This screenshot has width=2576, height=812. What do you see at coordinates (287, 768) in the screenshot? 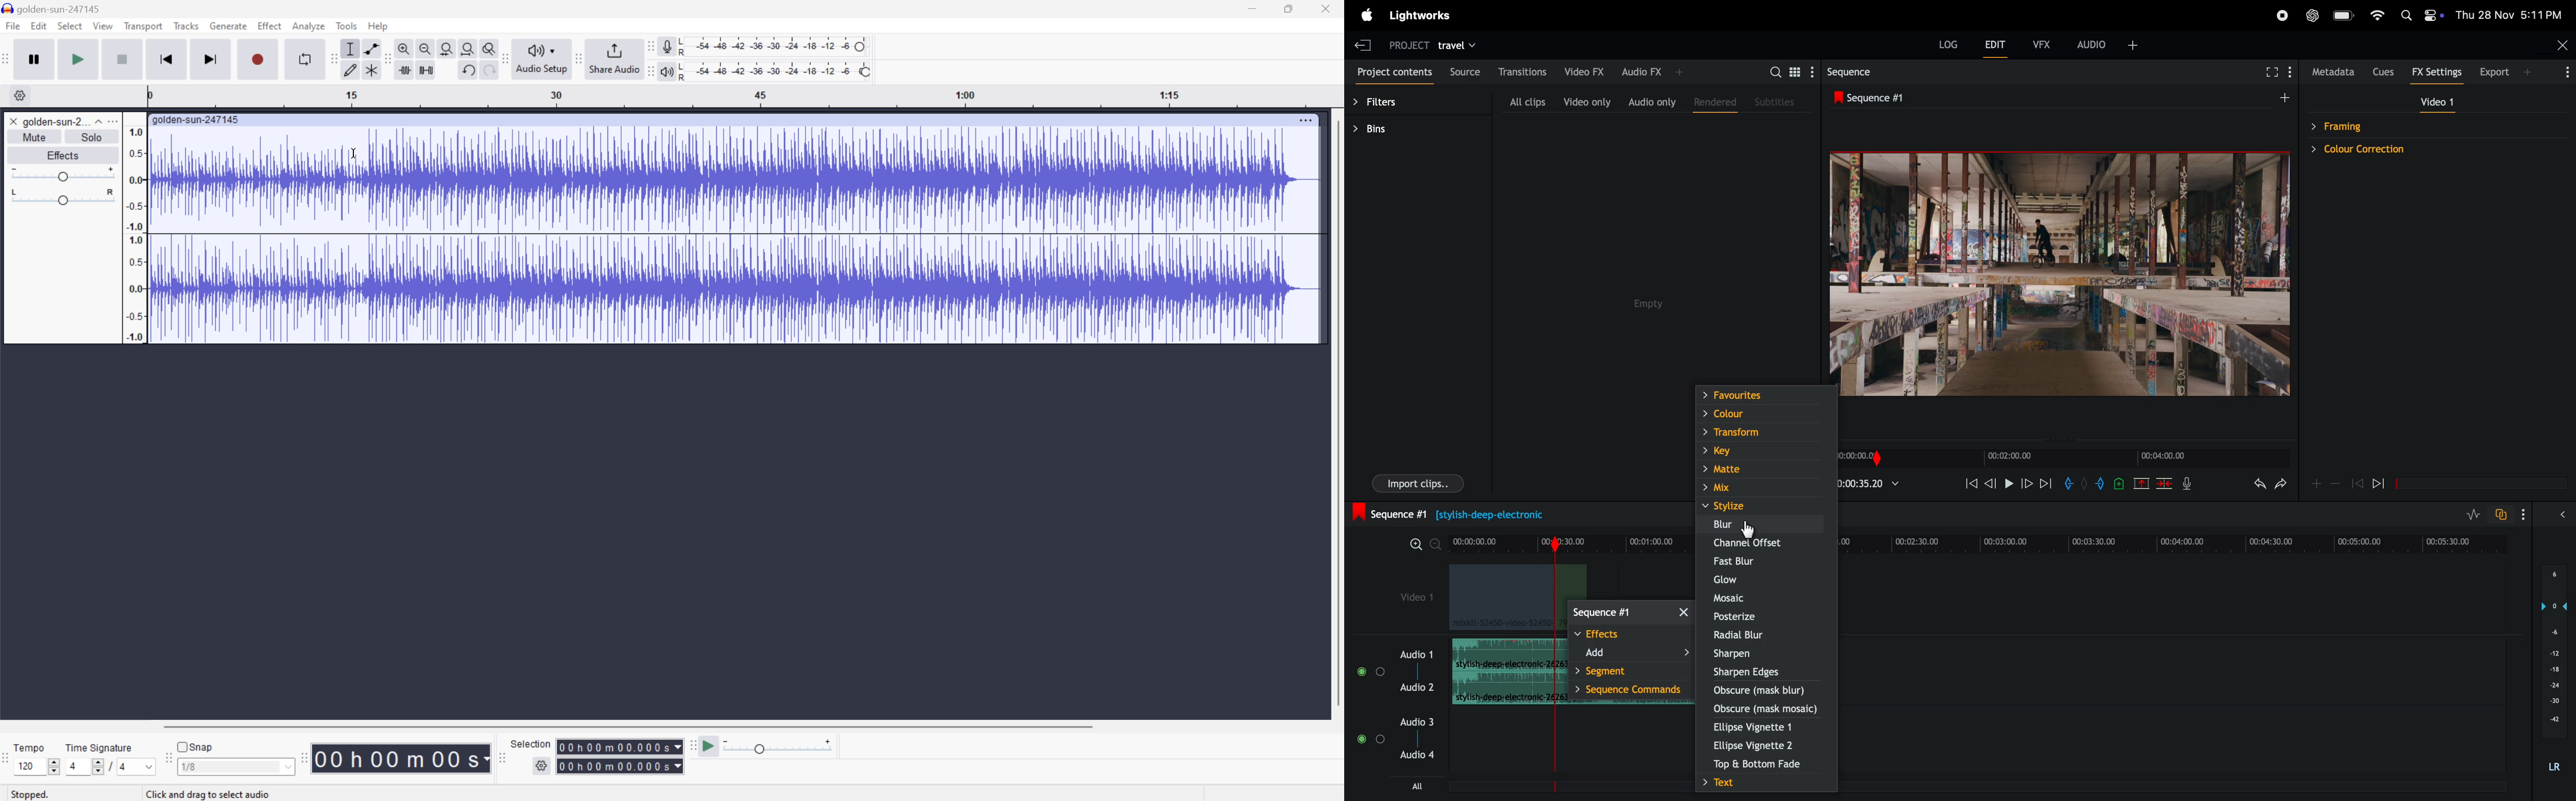
I see `Drop Down` at bounding box center [287, 768].